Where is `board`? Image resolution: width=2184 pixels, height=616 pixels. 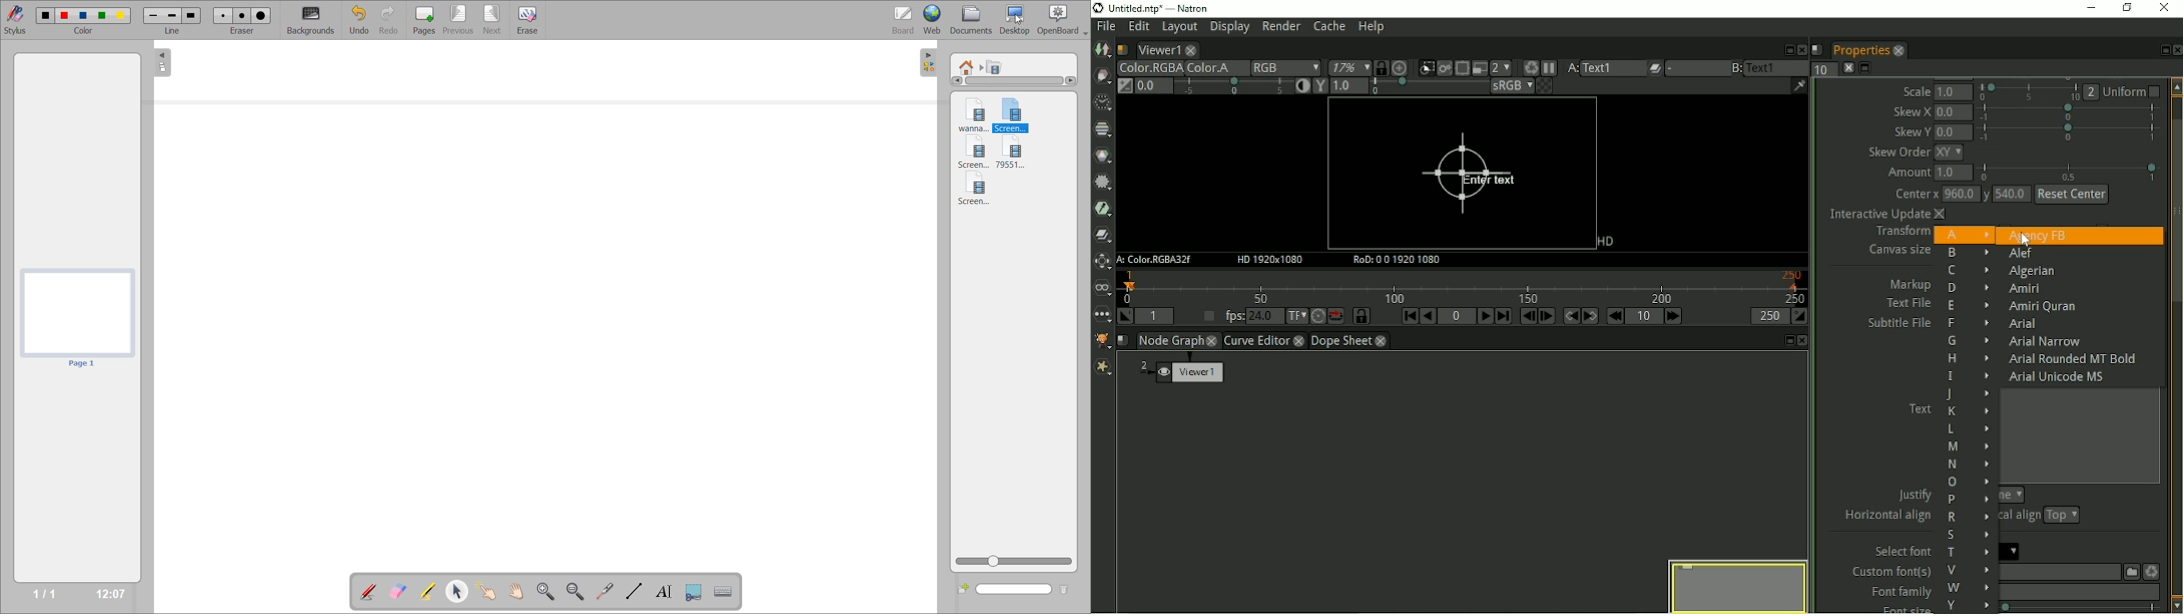 board is located at coordinates (900, 18).